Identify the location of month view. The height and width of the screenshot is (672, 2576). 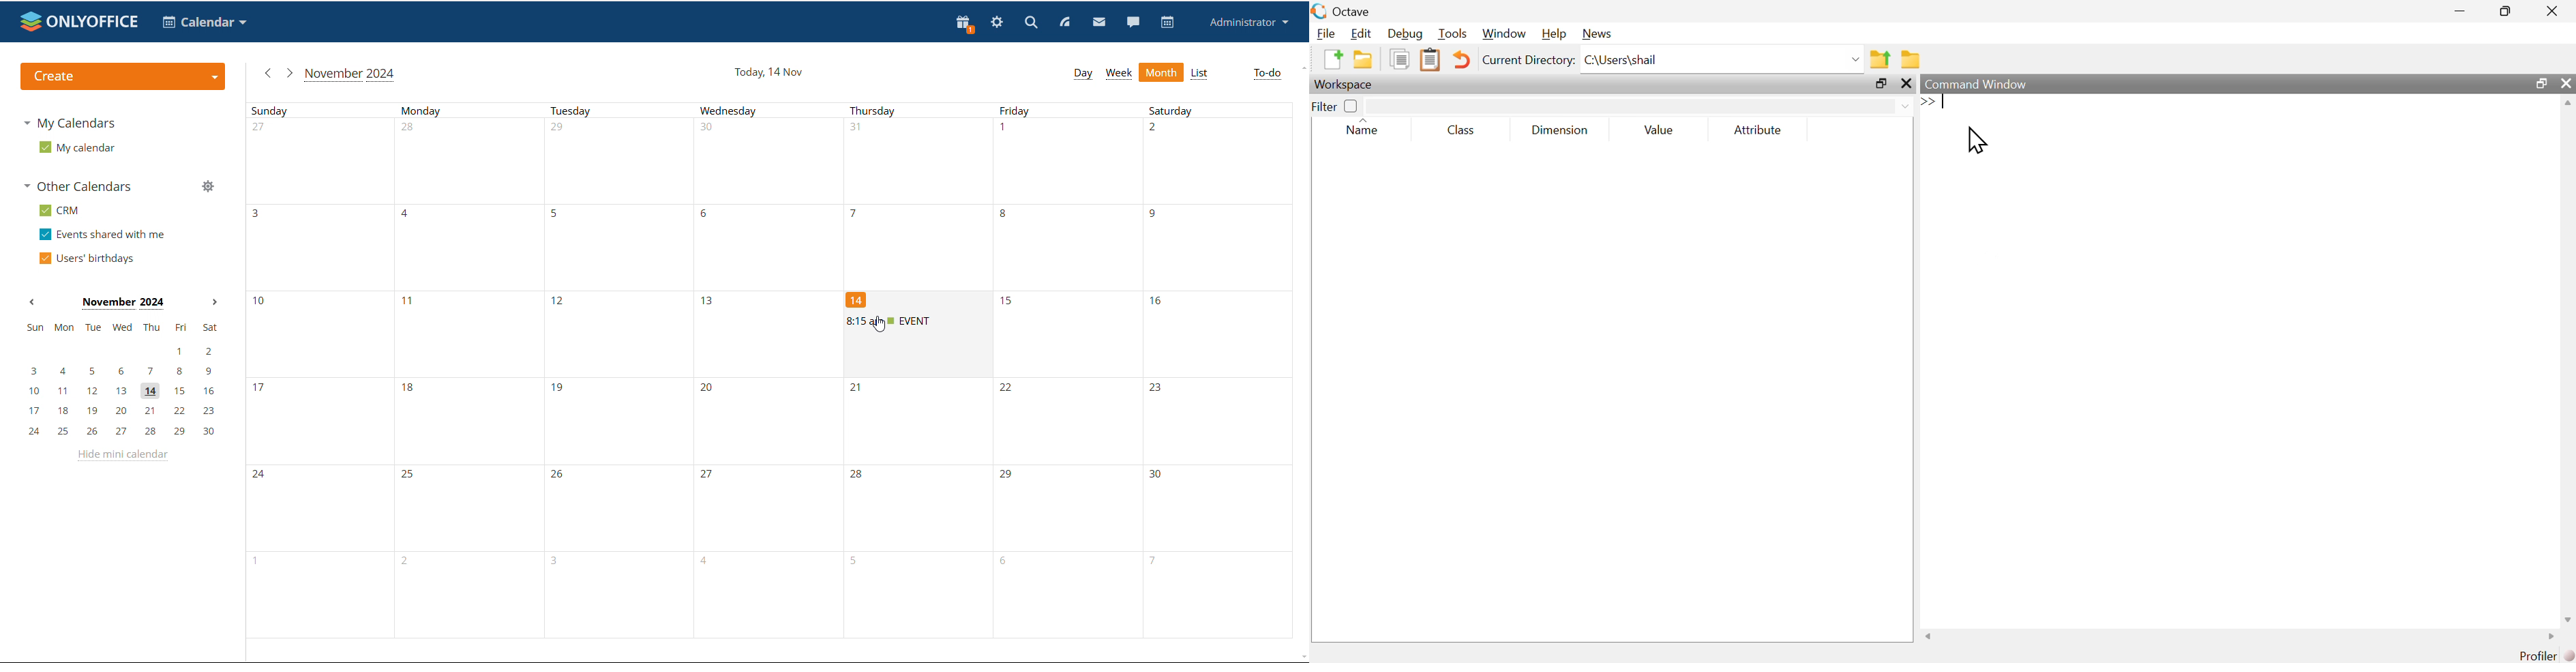
(1162, 72).